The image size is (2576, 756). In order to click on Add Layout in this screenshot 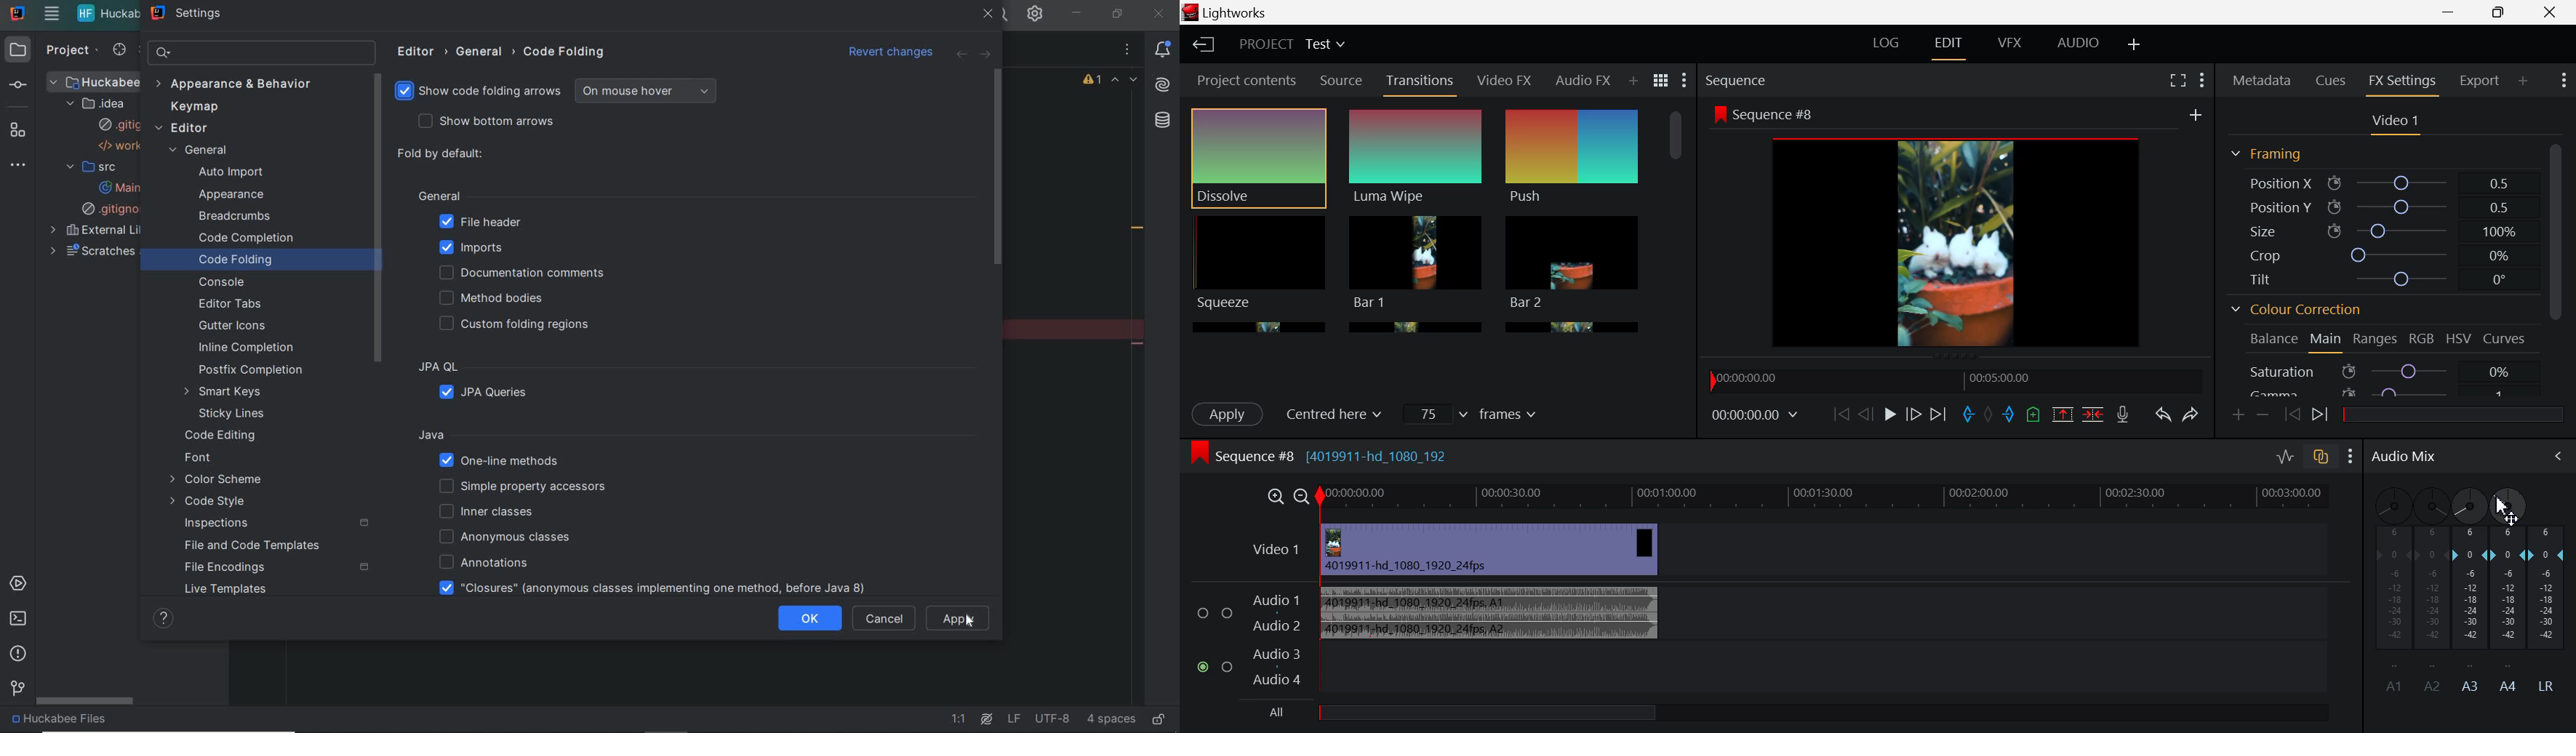, I will do `click(2132, 44)`.